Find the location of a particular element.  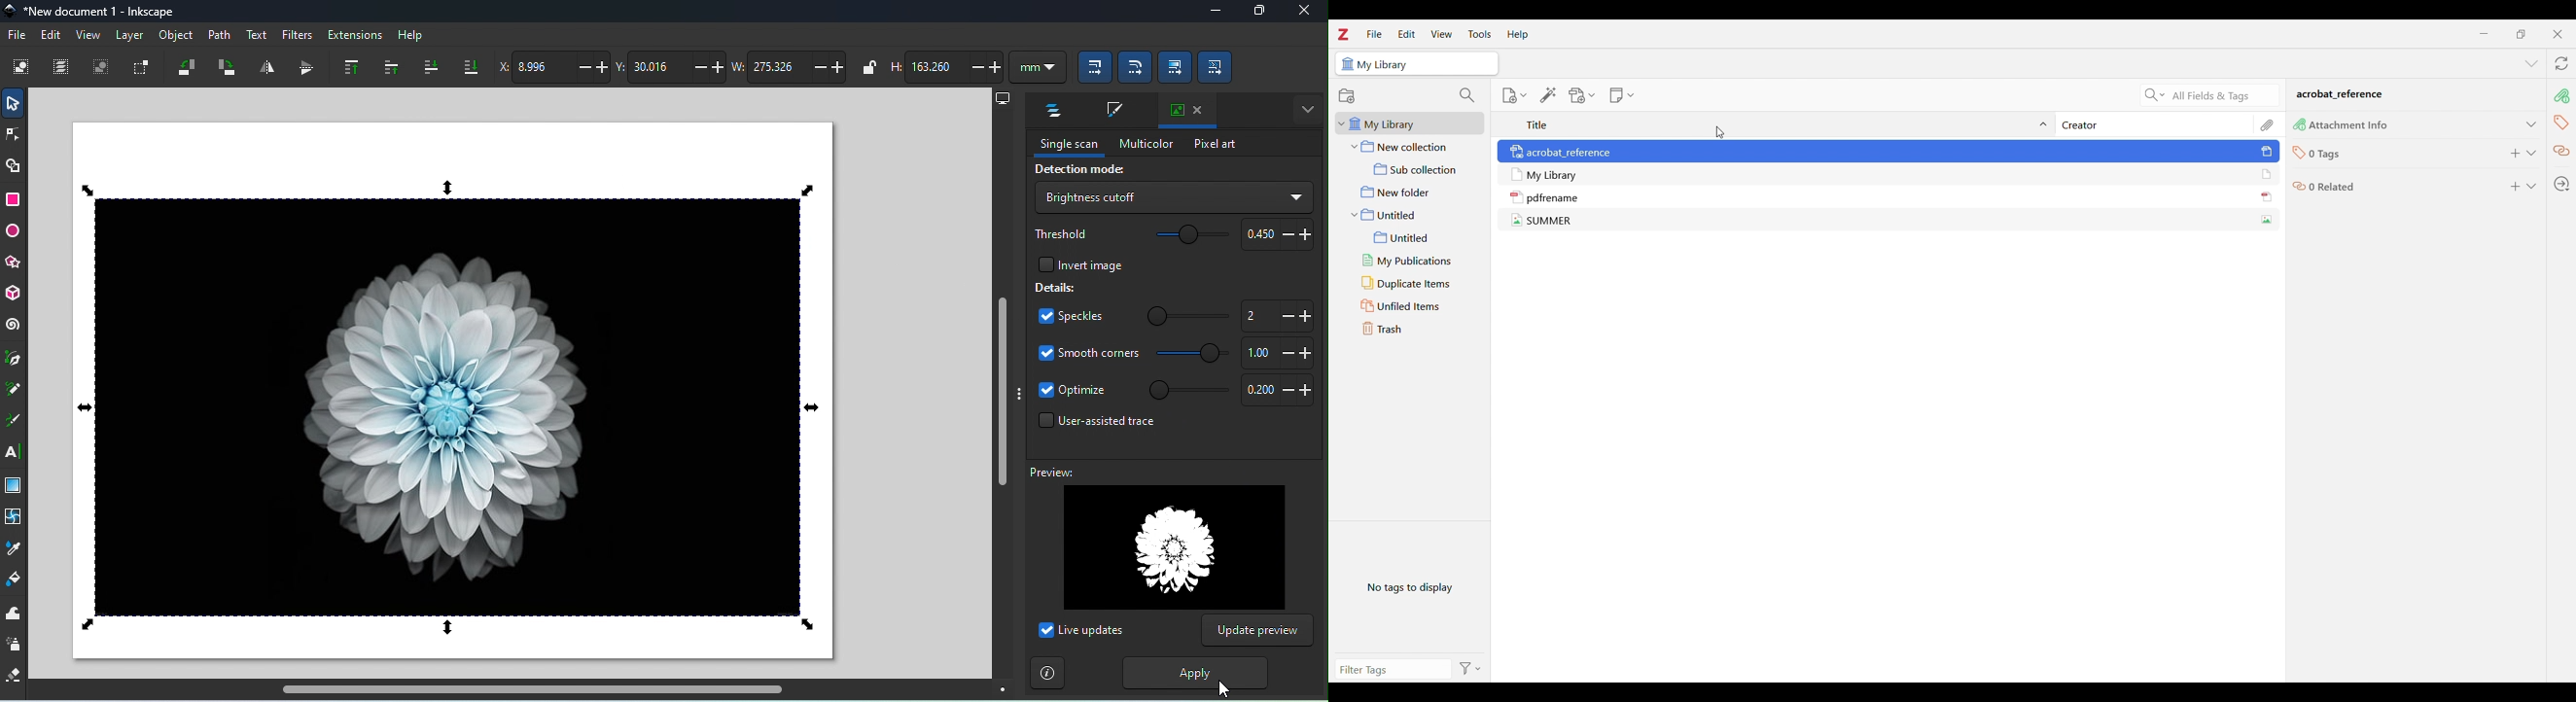

Attachment Info is located at coordinates (2350, 126).